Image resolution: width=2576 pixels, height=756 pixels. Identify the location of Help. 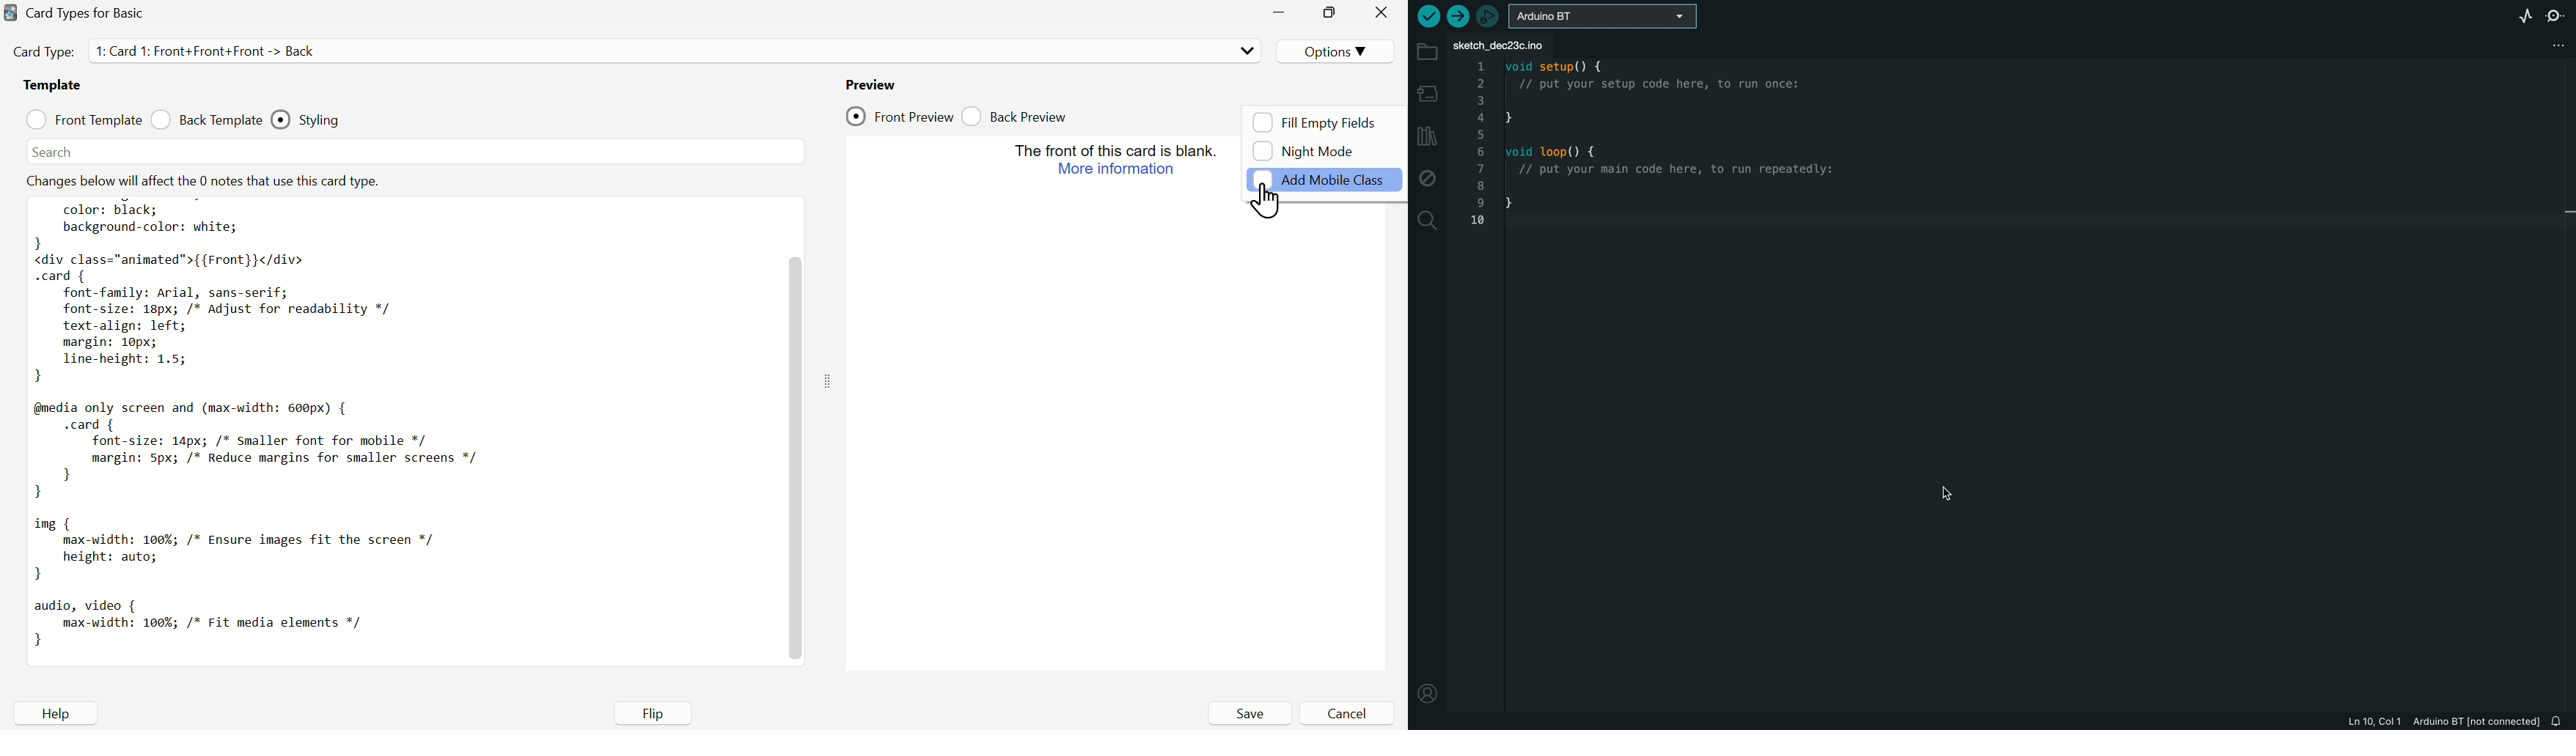
(54, 714).